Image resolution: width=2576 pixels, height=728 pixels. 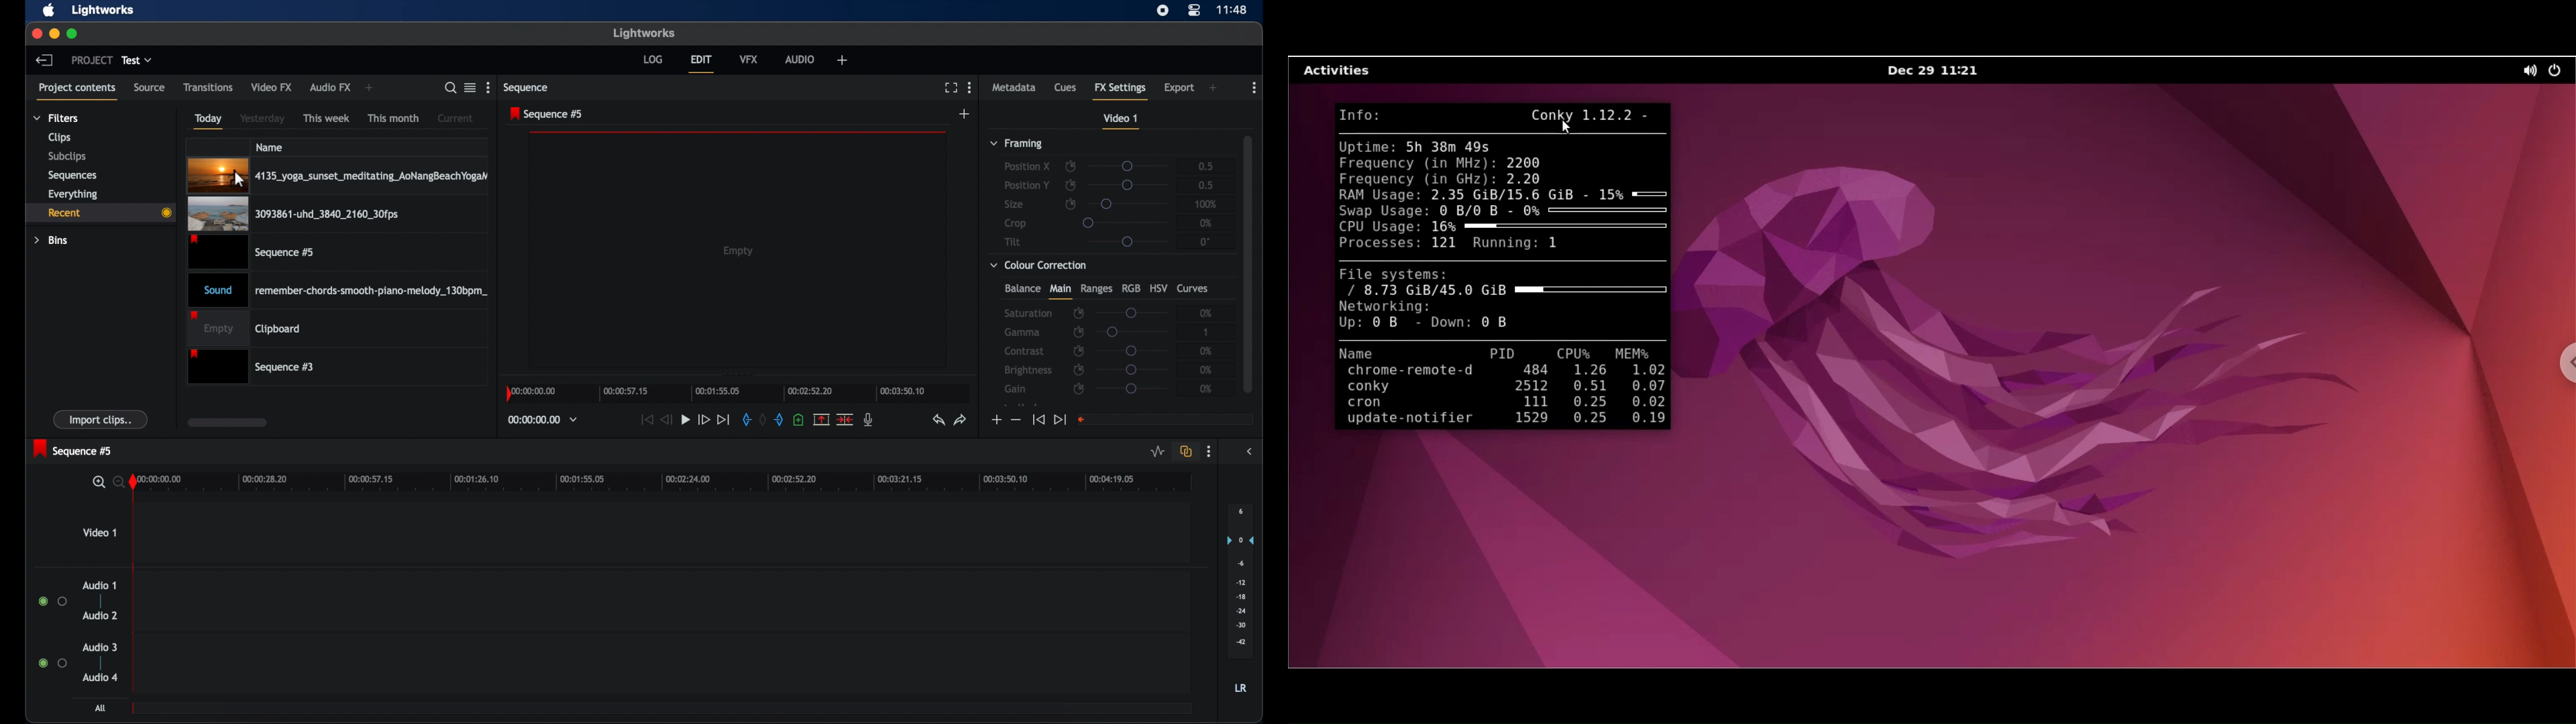 What do you see at coordinates (734, 393) in the screenshot?
I see `timeline` at bounding box center [734, 393].